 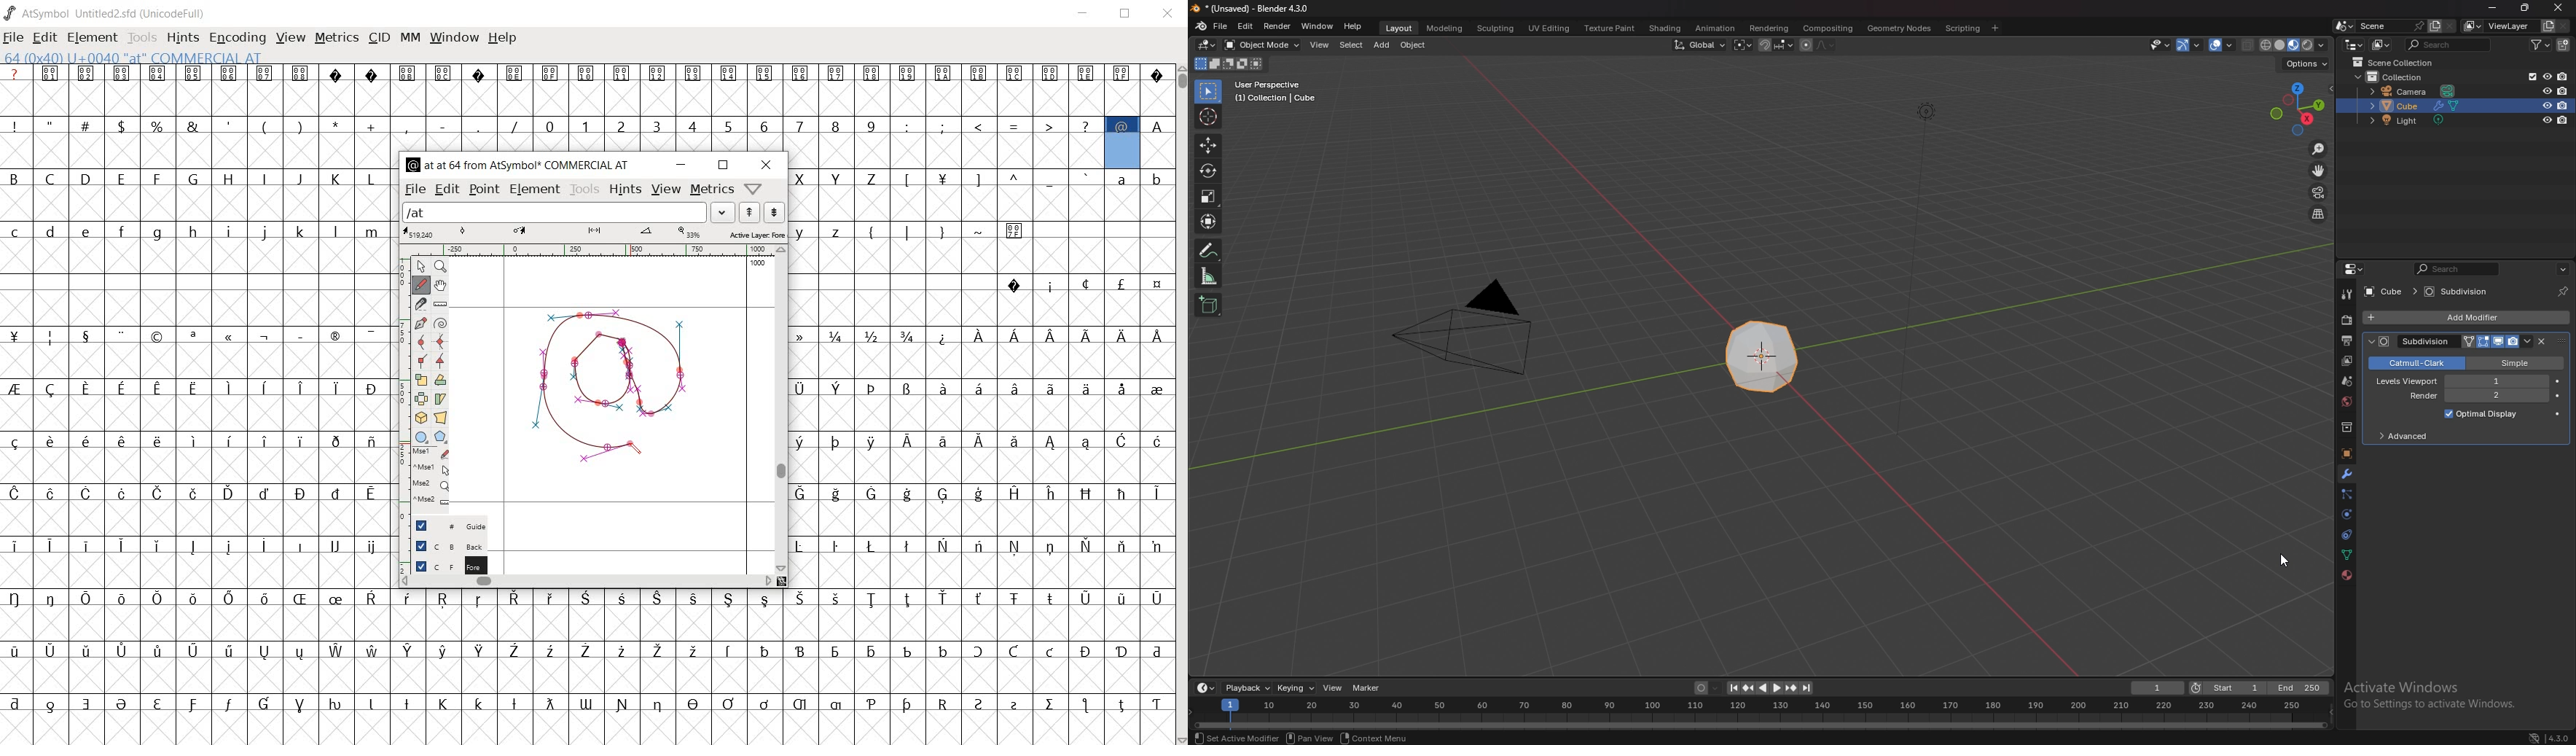 I want to click on disable in renders, so click(x=2562, y=105).